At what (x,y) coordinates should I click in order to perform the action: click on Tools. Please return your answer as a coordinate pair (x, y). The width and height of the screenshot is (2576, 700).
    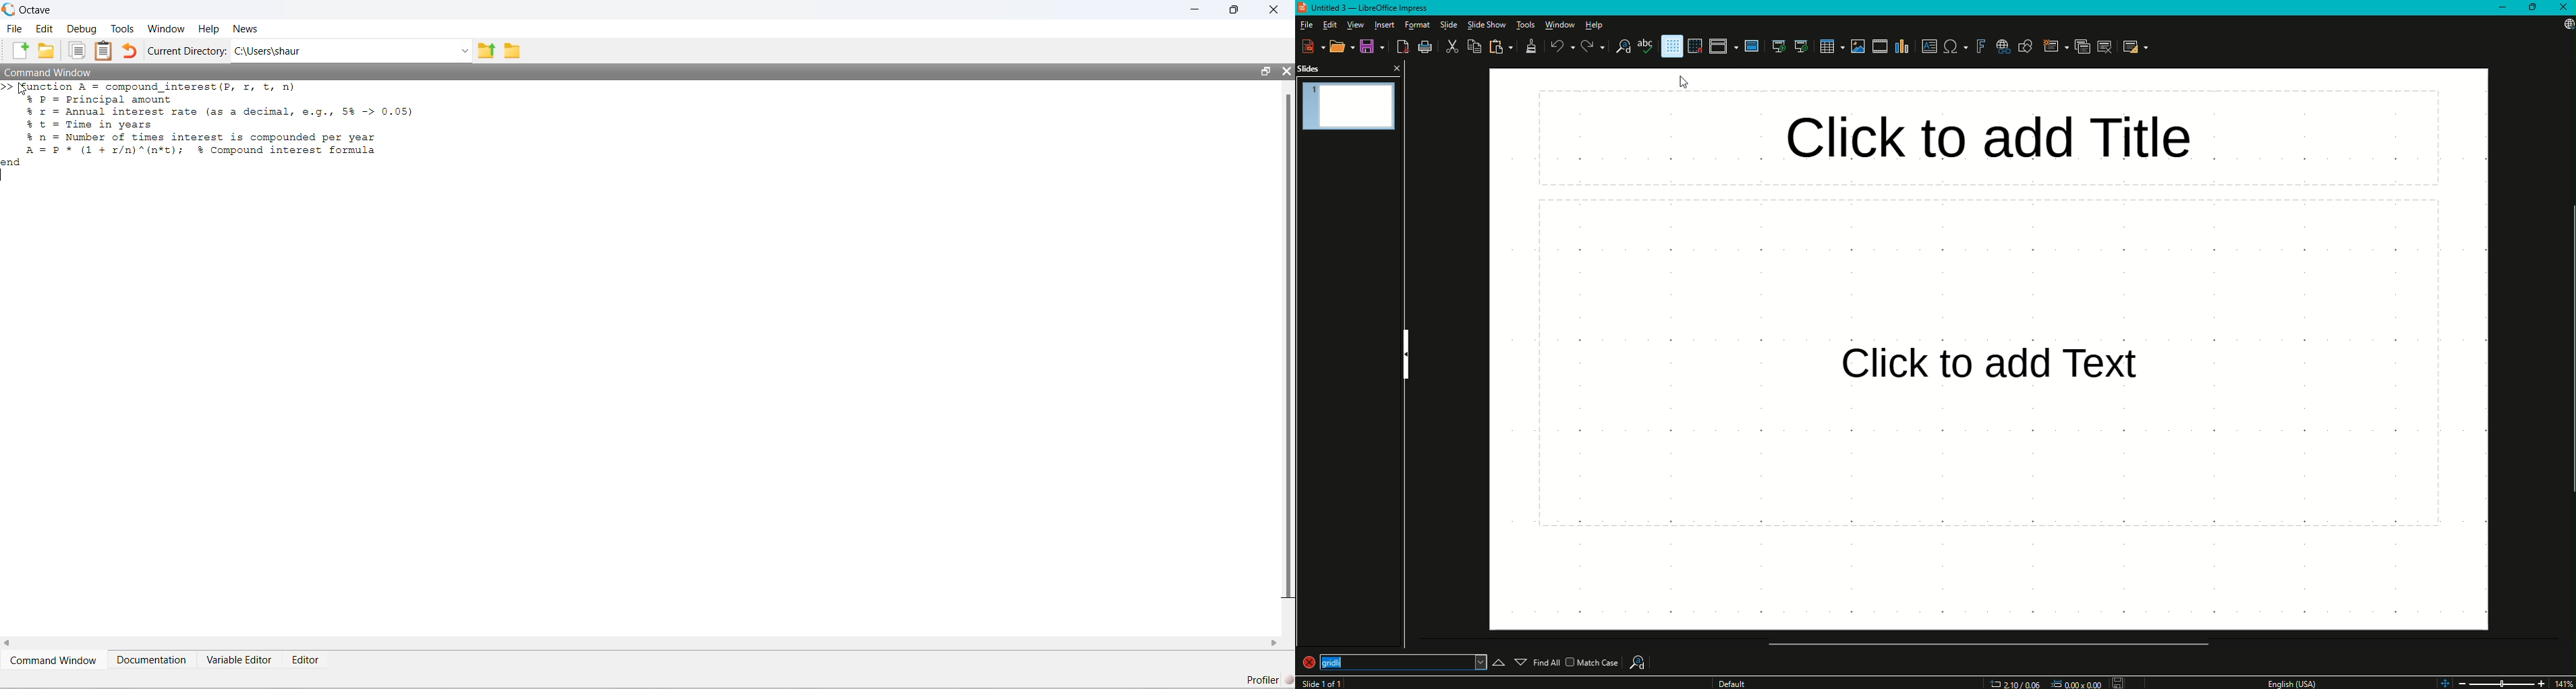
    Looking at the image, I should click on (123, 28).